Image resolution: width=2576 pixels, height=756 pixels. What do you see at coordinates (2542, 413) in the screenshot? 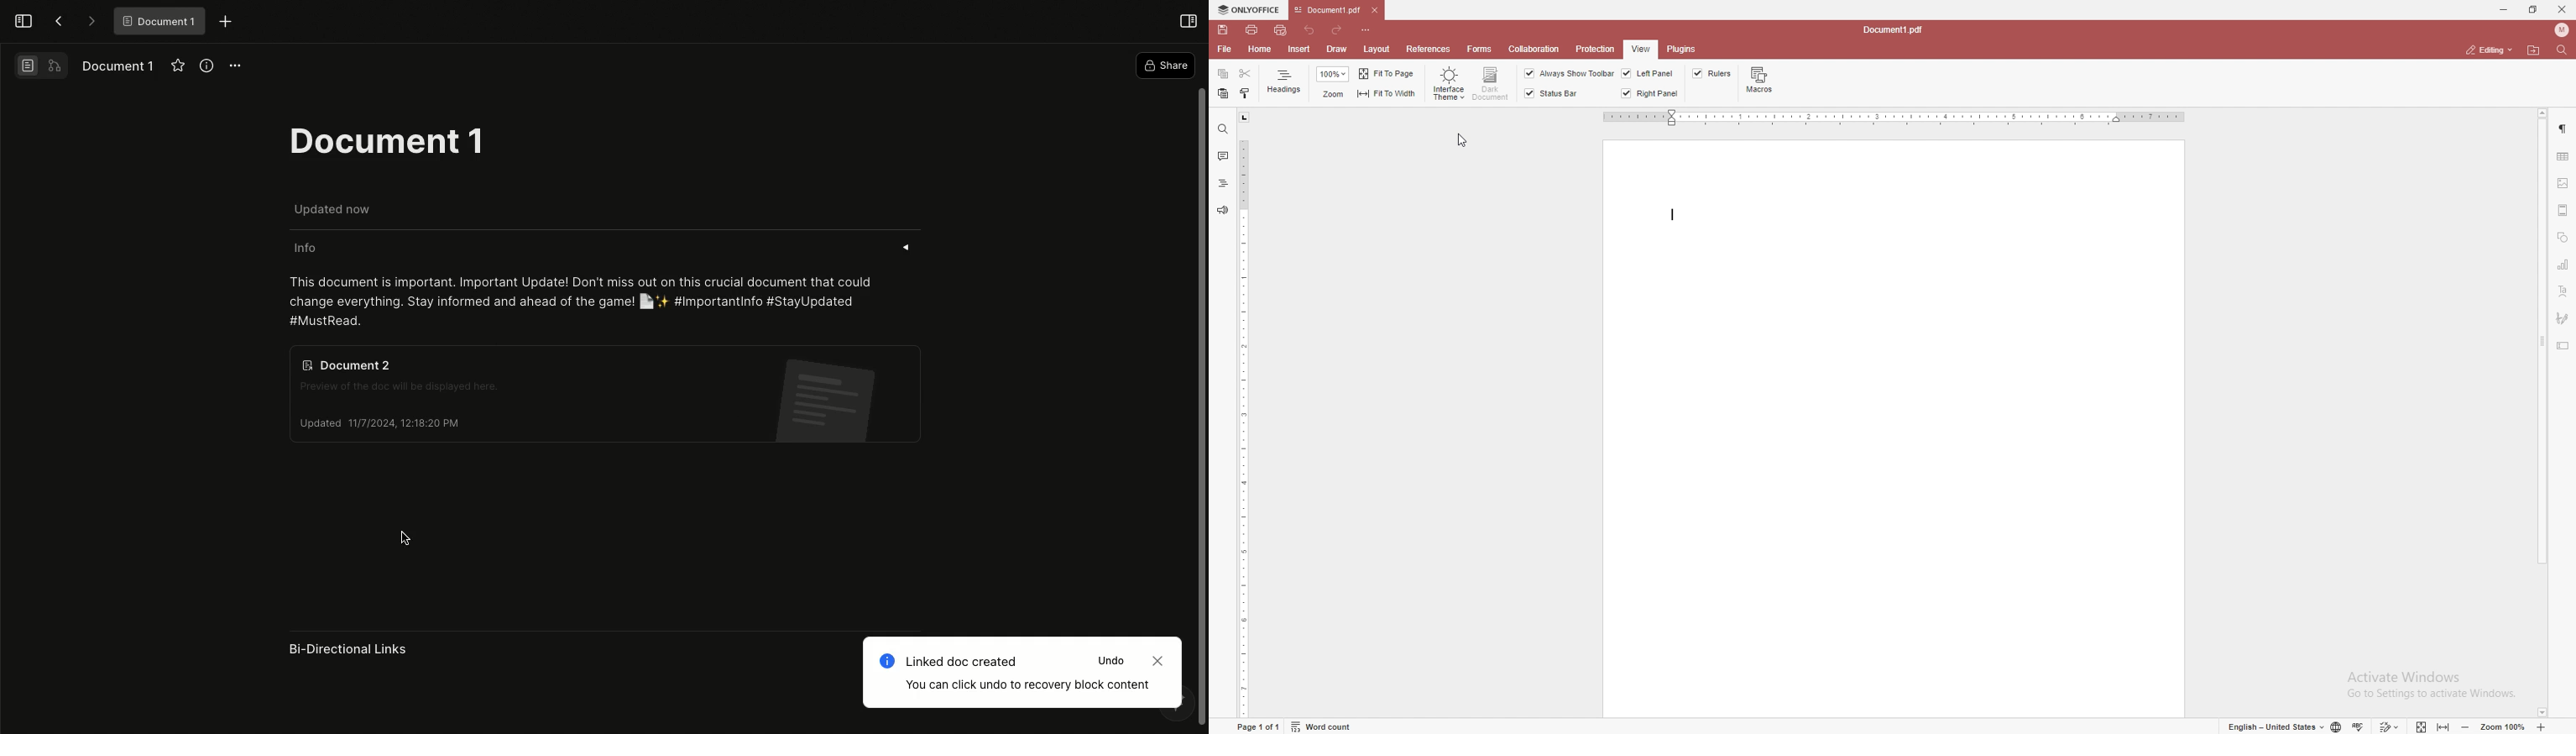
I see `scroll bar` at bounding box center [2542, 413].